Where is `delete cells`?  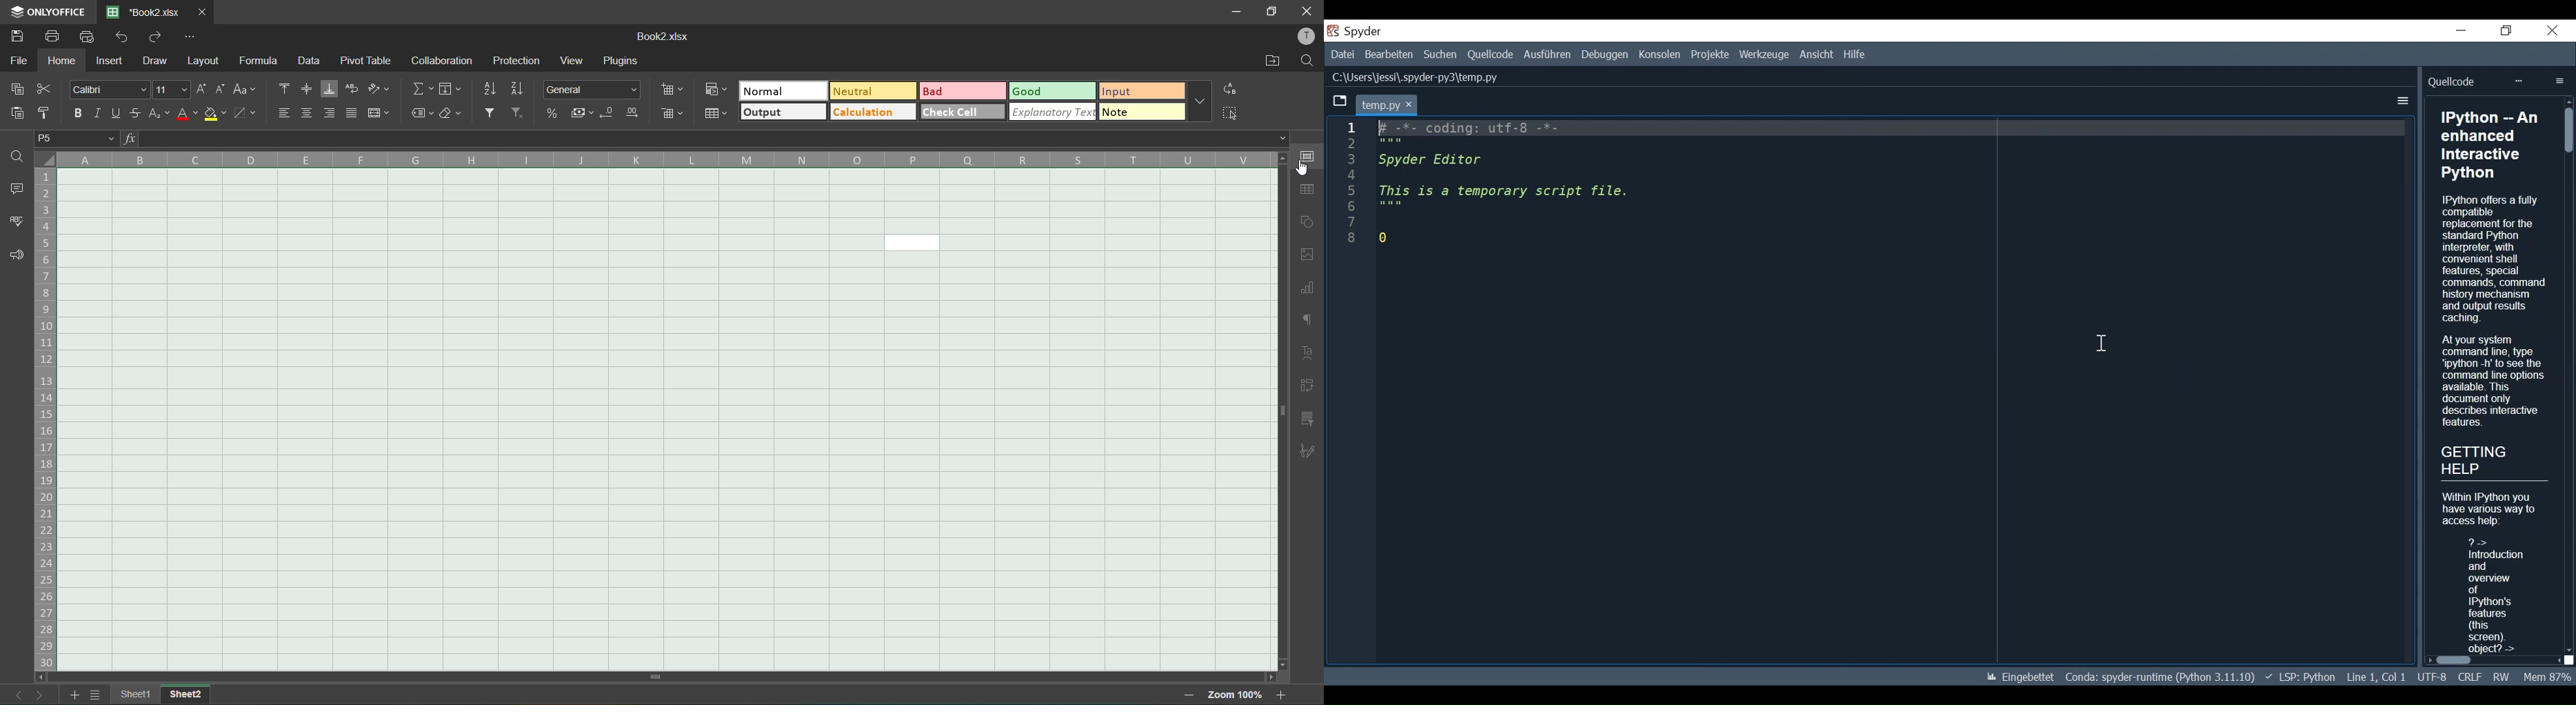
delete cells is located at coordinates (669, 115).